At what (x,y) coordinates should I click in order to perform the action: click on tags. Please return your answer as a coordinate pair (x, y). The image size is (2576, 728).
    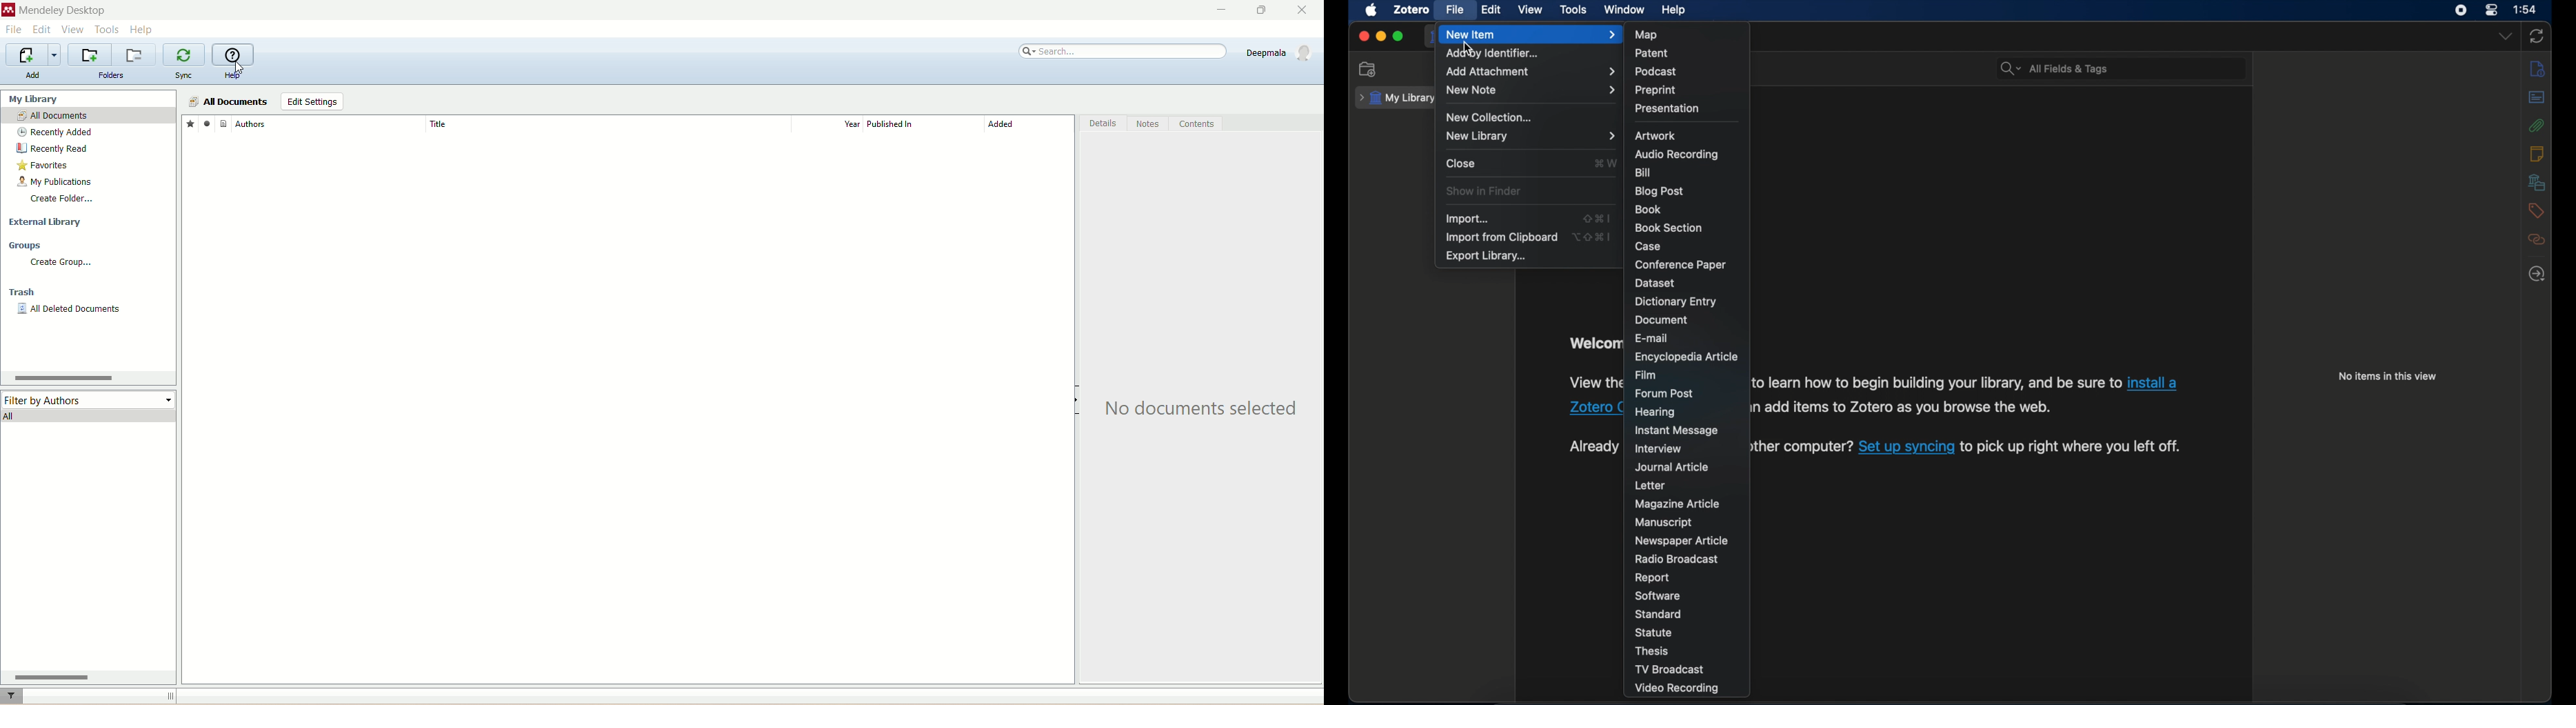
    Looking at the image, I should click on (2537, 210).